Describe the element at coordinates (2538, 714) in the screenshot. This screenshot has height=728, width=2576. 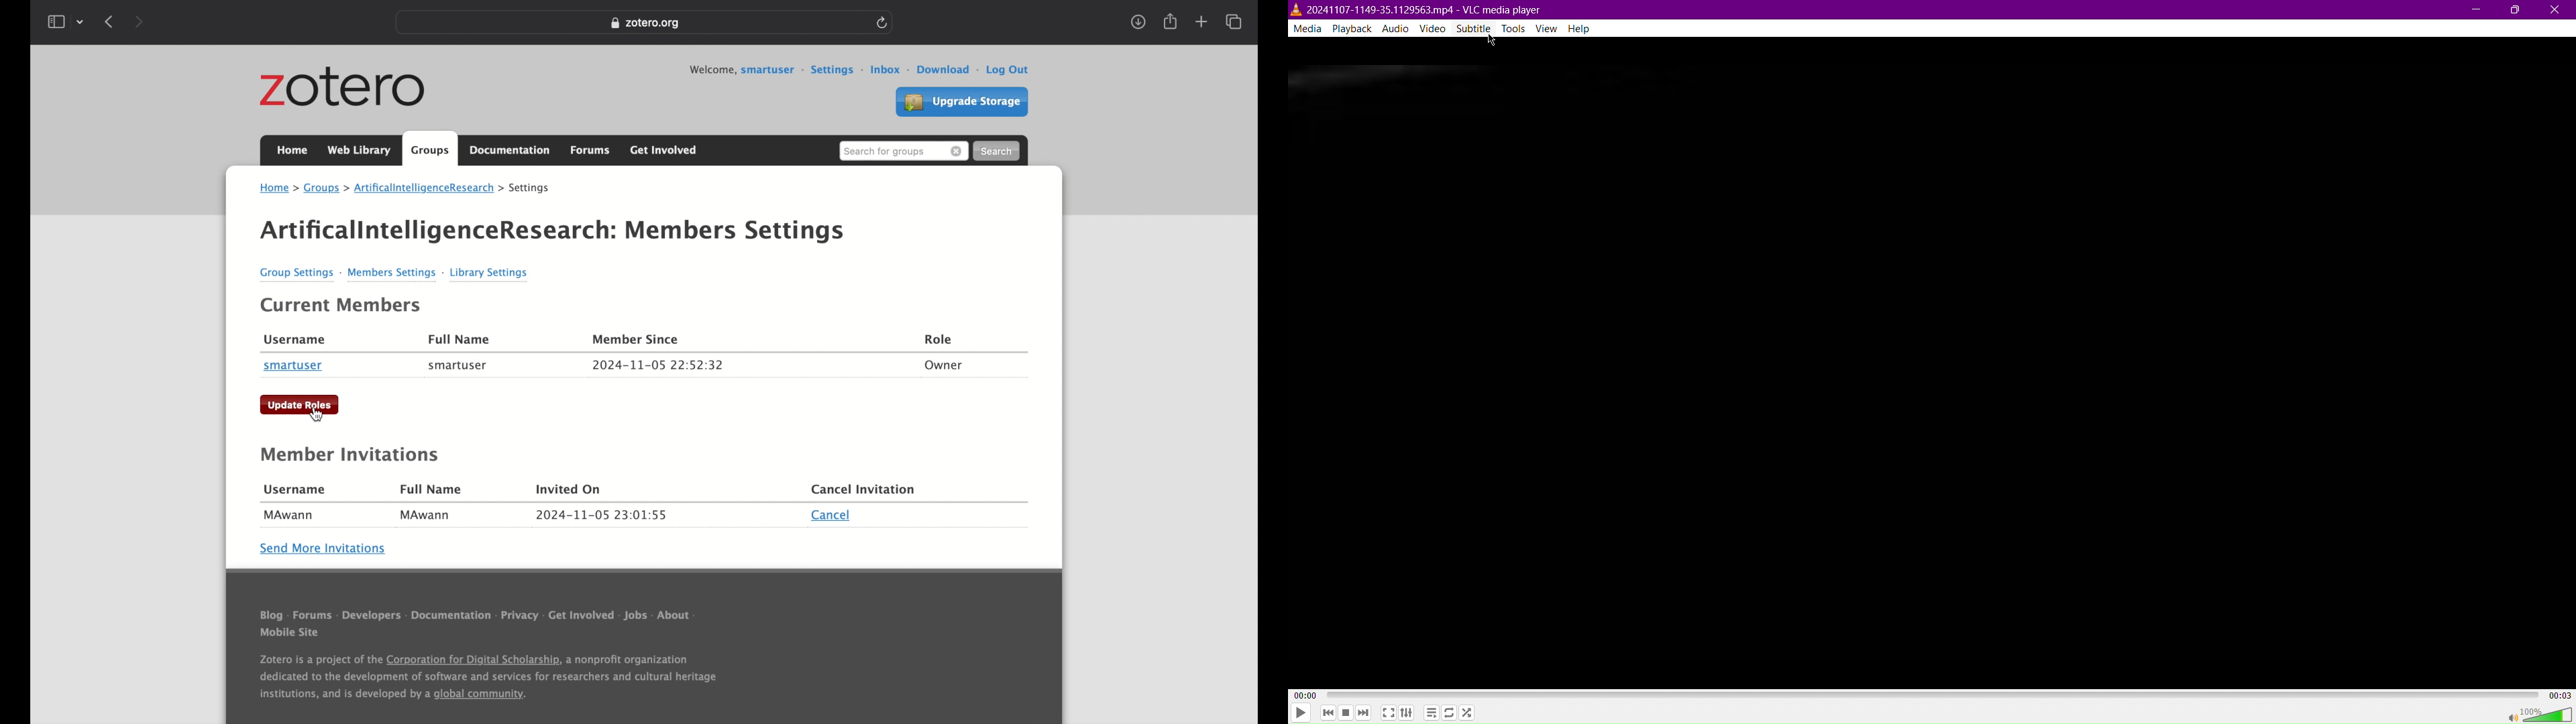
I see `Volume 100%` at that location.